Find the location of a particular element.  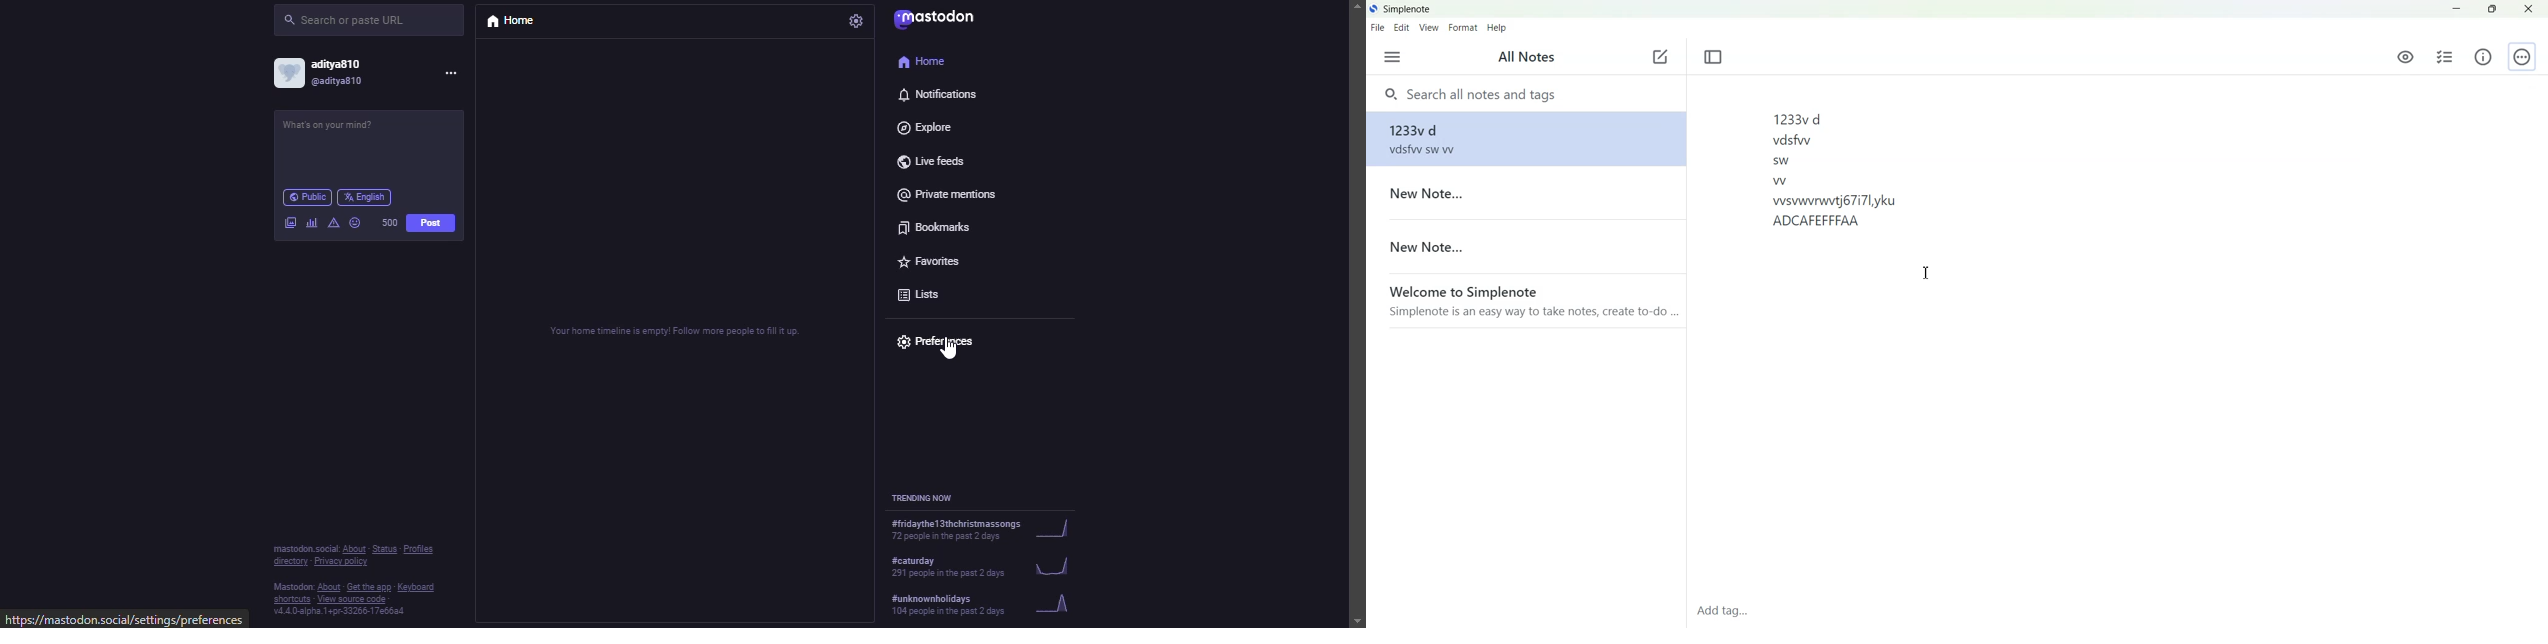

Format is located at coordinates (1464, 27).